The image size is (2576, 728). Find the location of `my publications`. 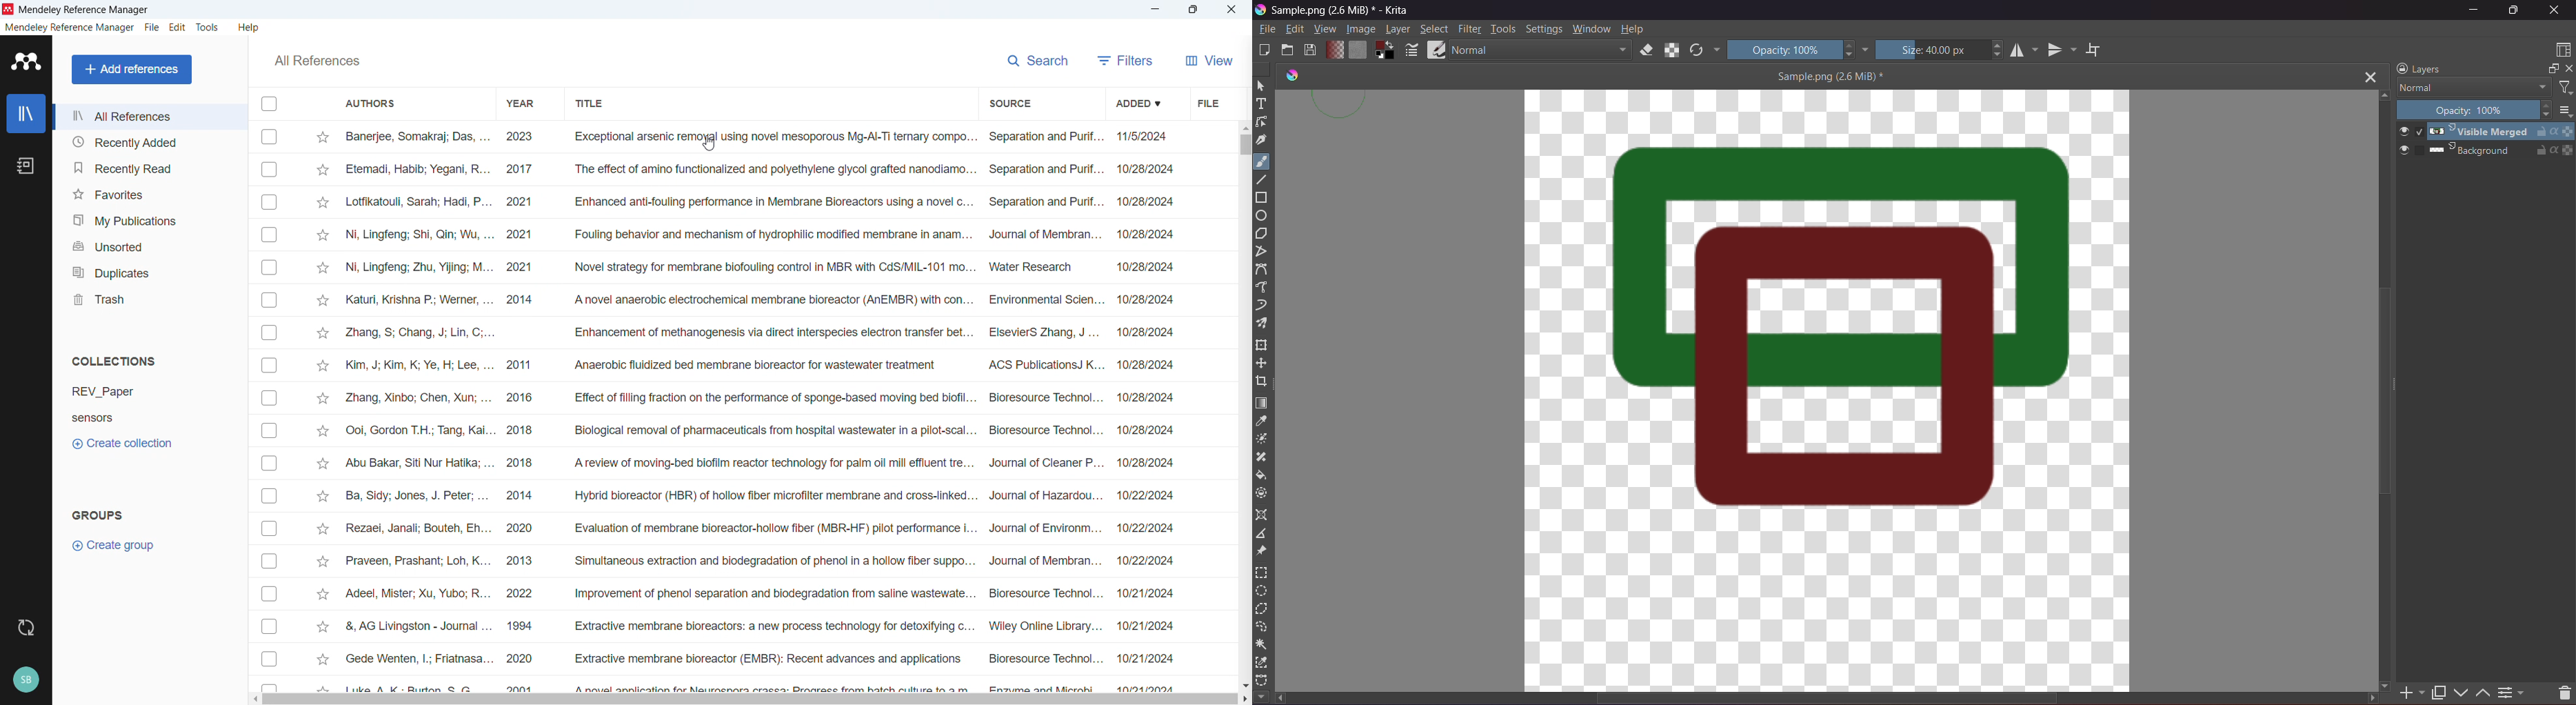

my publications is located at coordinates (149, 218).